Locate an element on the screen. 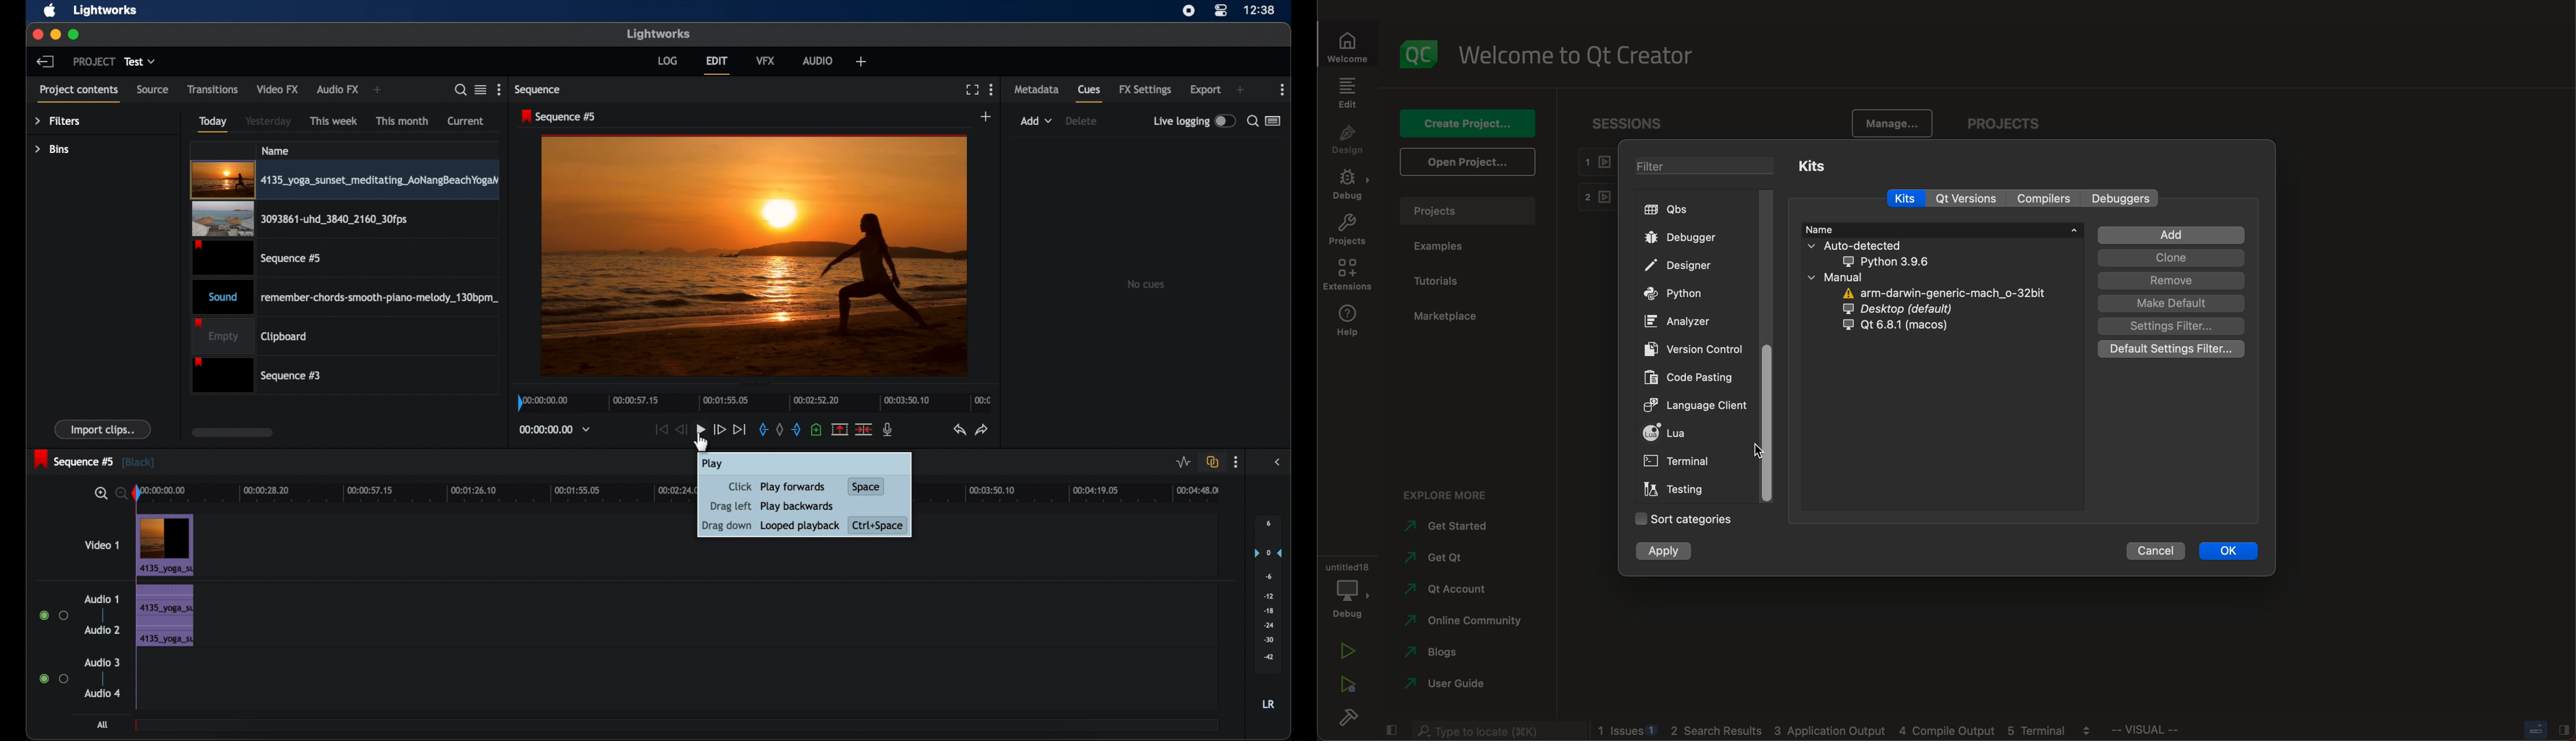 The image size is (2576, 756). toggle audio level editing is located at coordinates (1184, 462).